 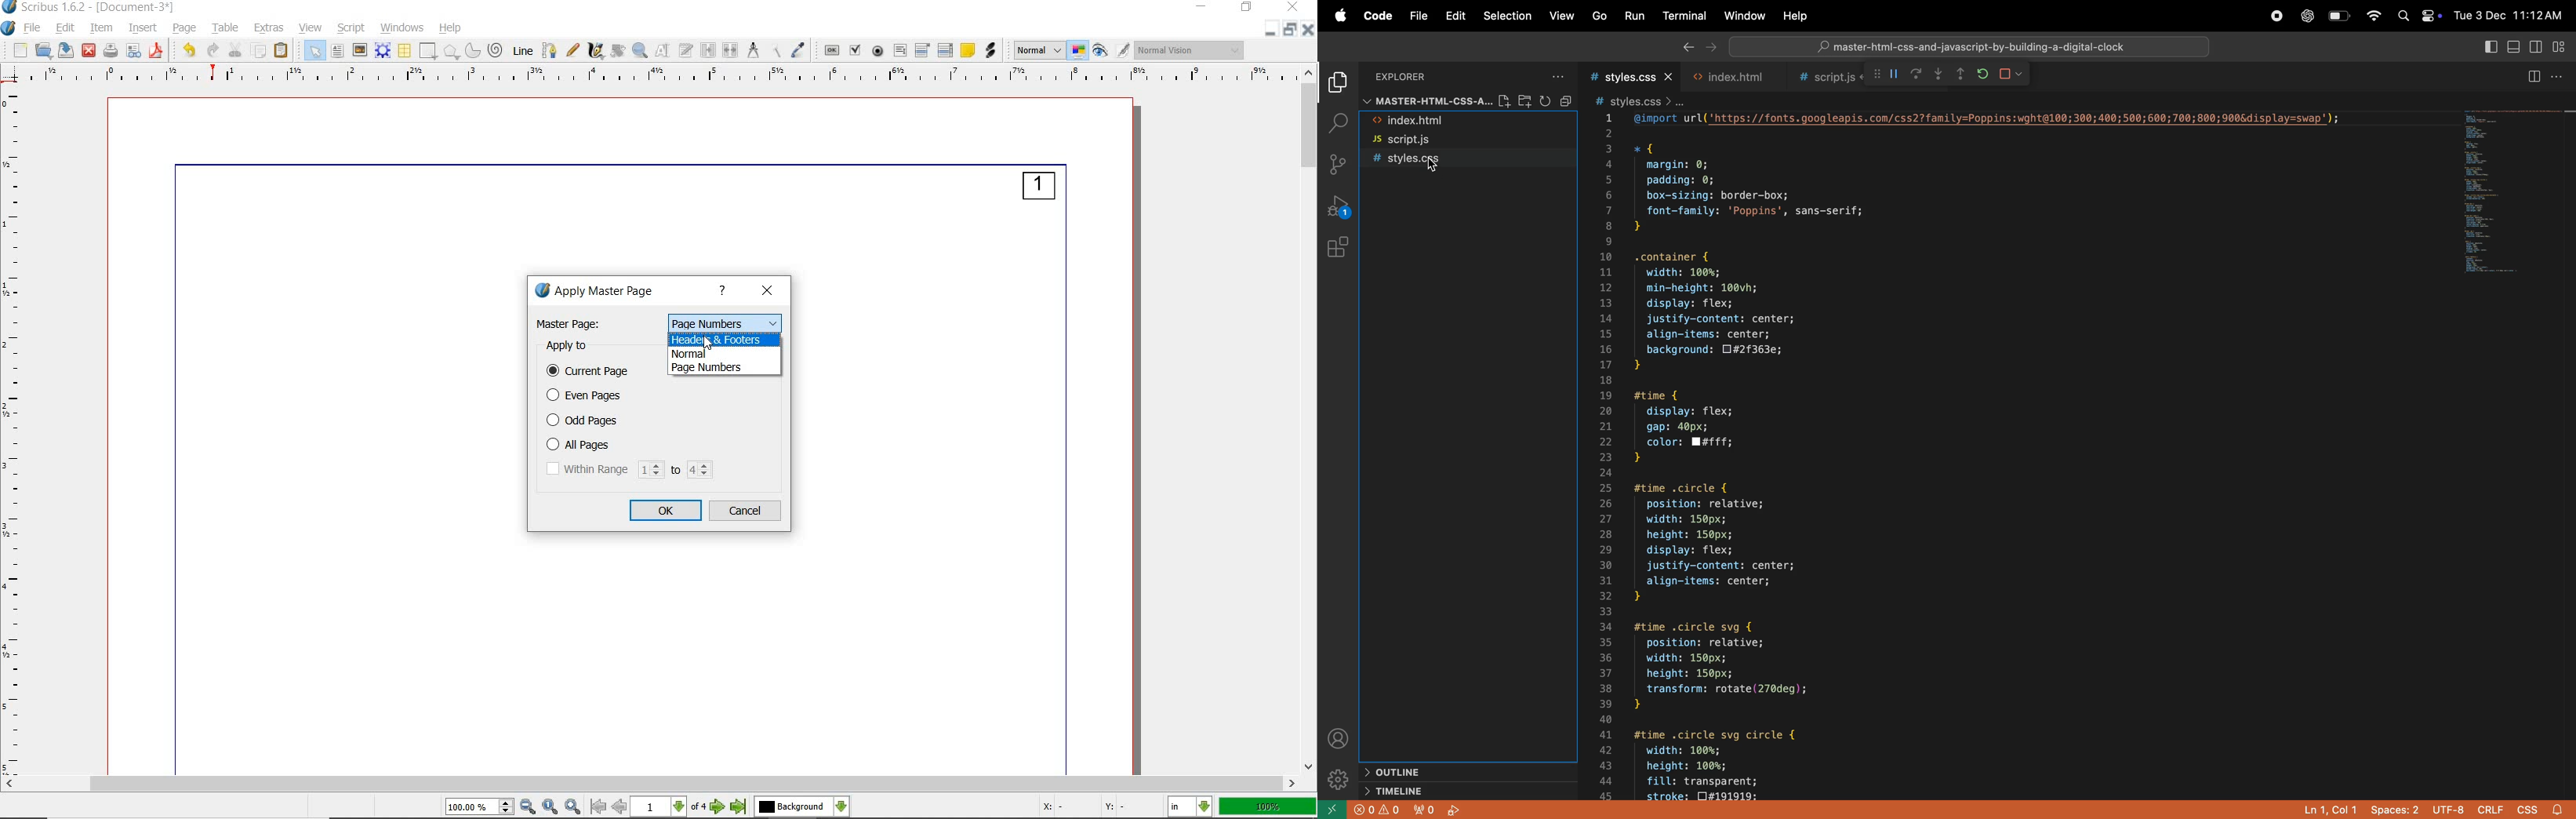 What do you see at coordinates (481, 807) in the screenshot?
I see `select current zoom level` at bounding box center [481, 807].